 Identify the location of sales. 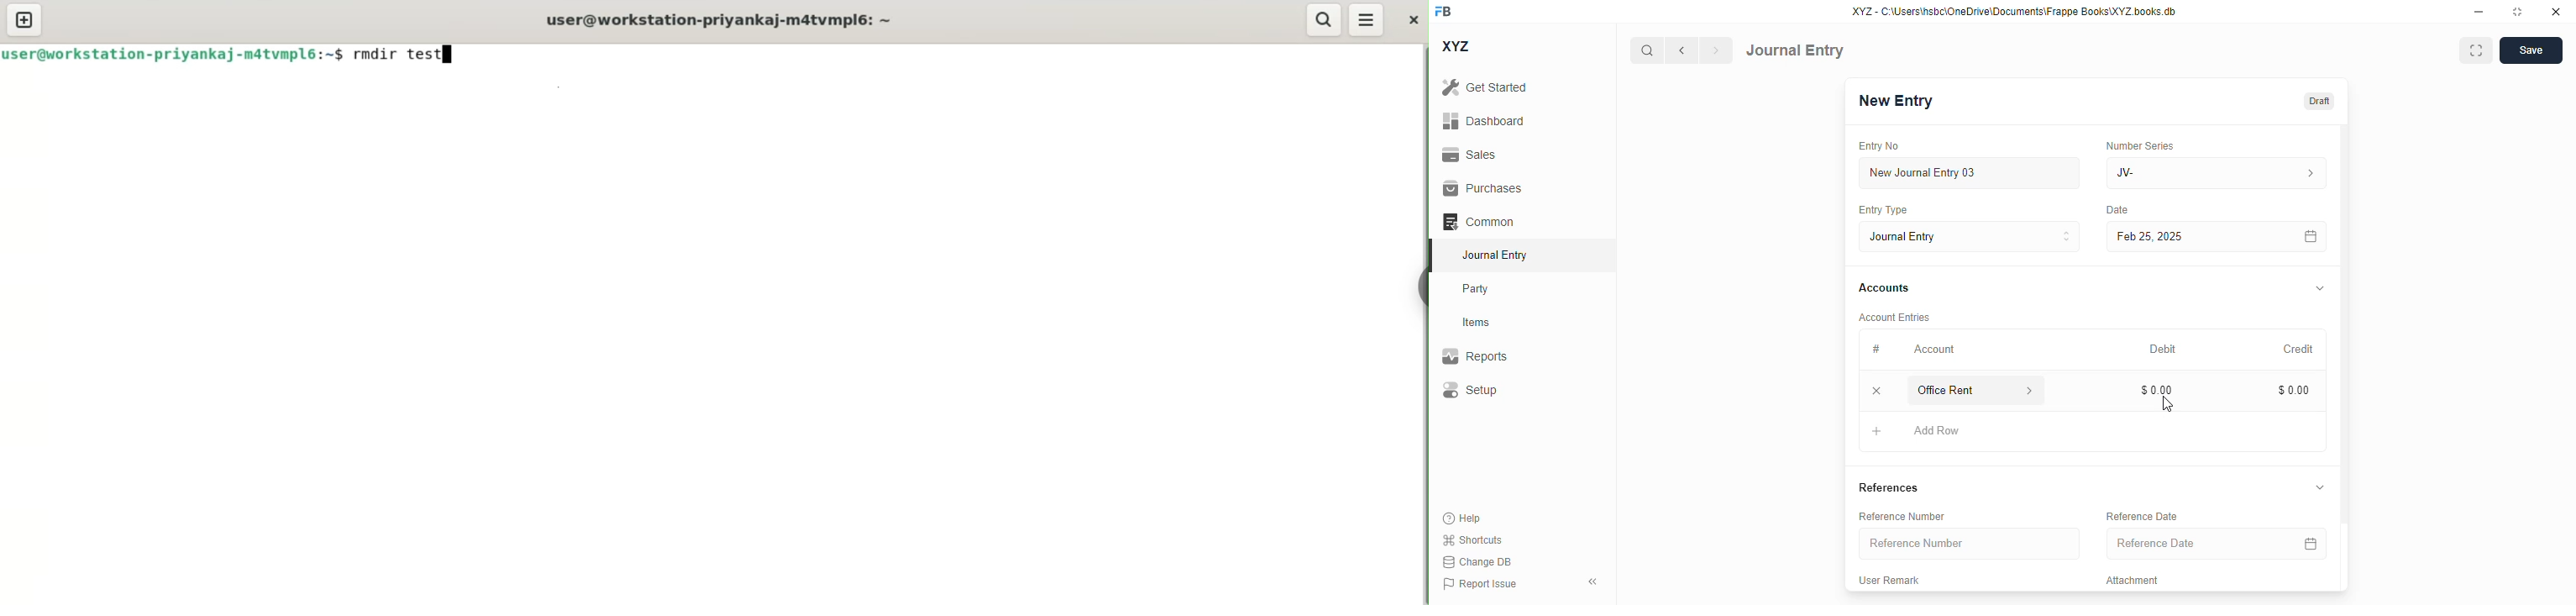
(1472, 155).